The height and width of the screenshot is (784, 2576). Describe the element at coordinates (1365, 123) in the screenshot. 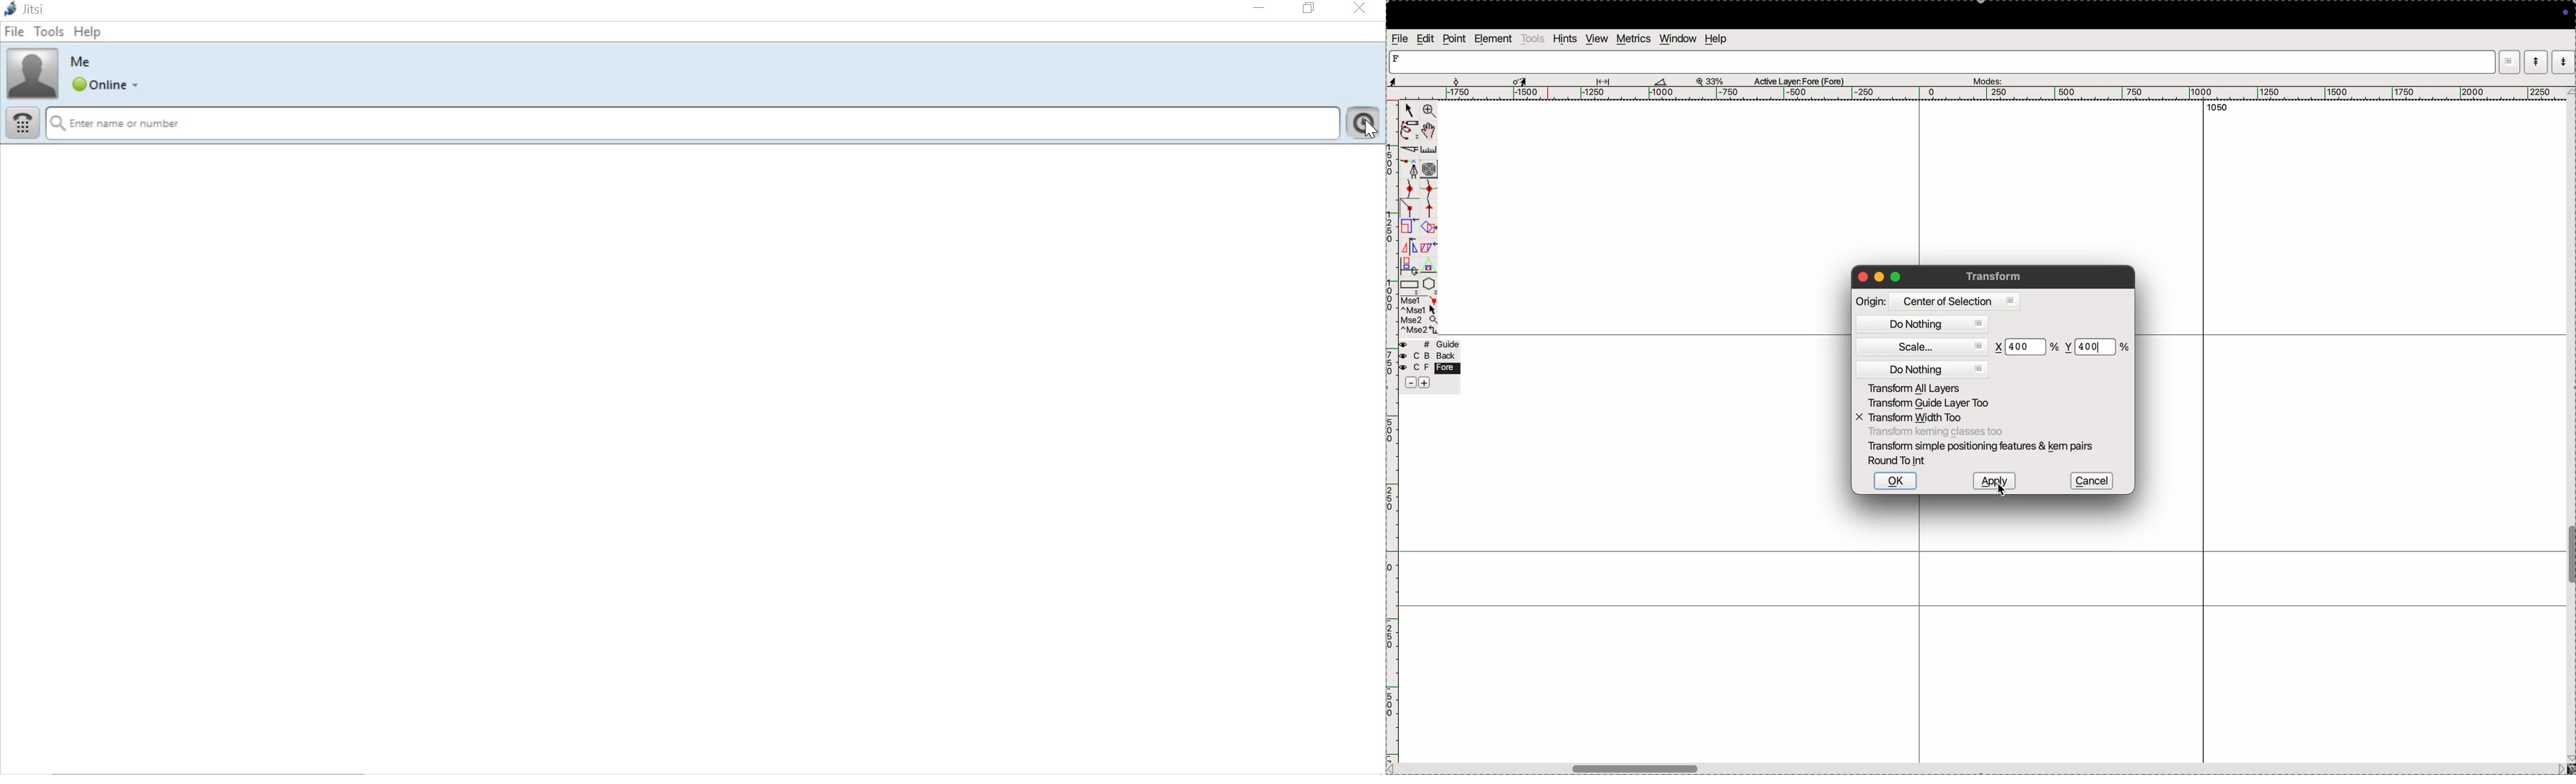

I see `call history` at that location.